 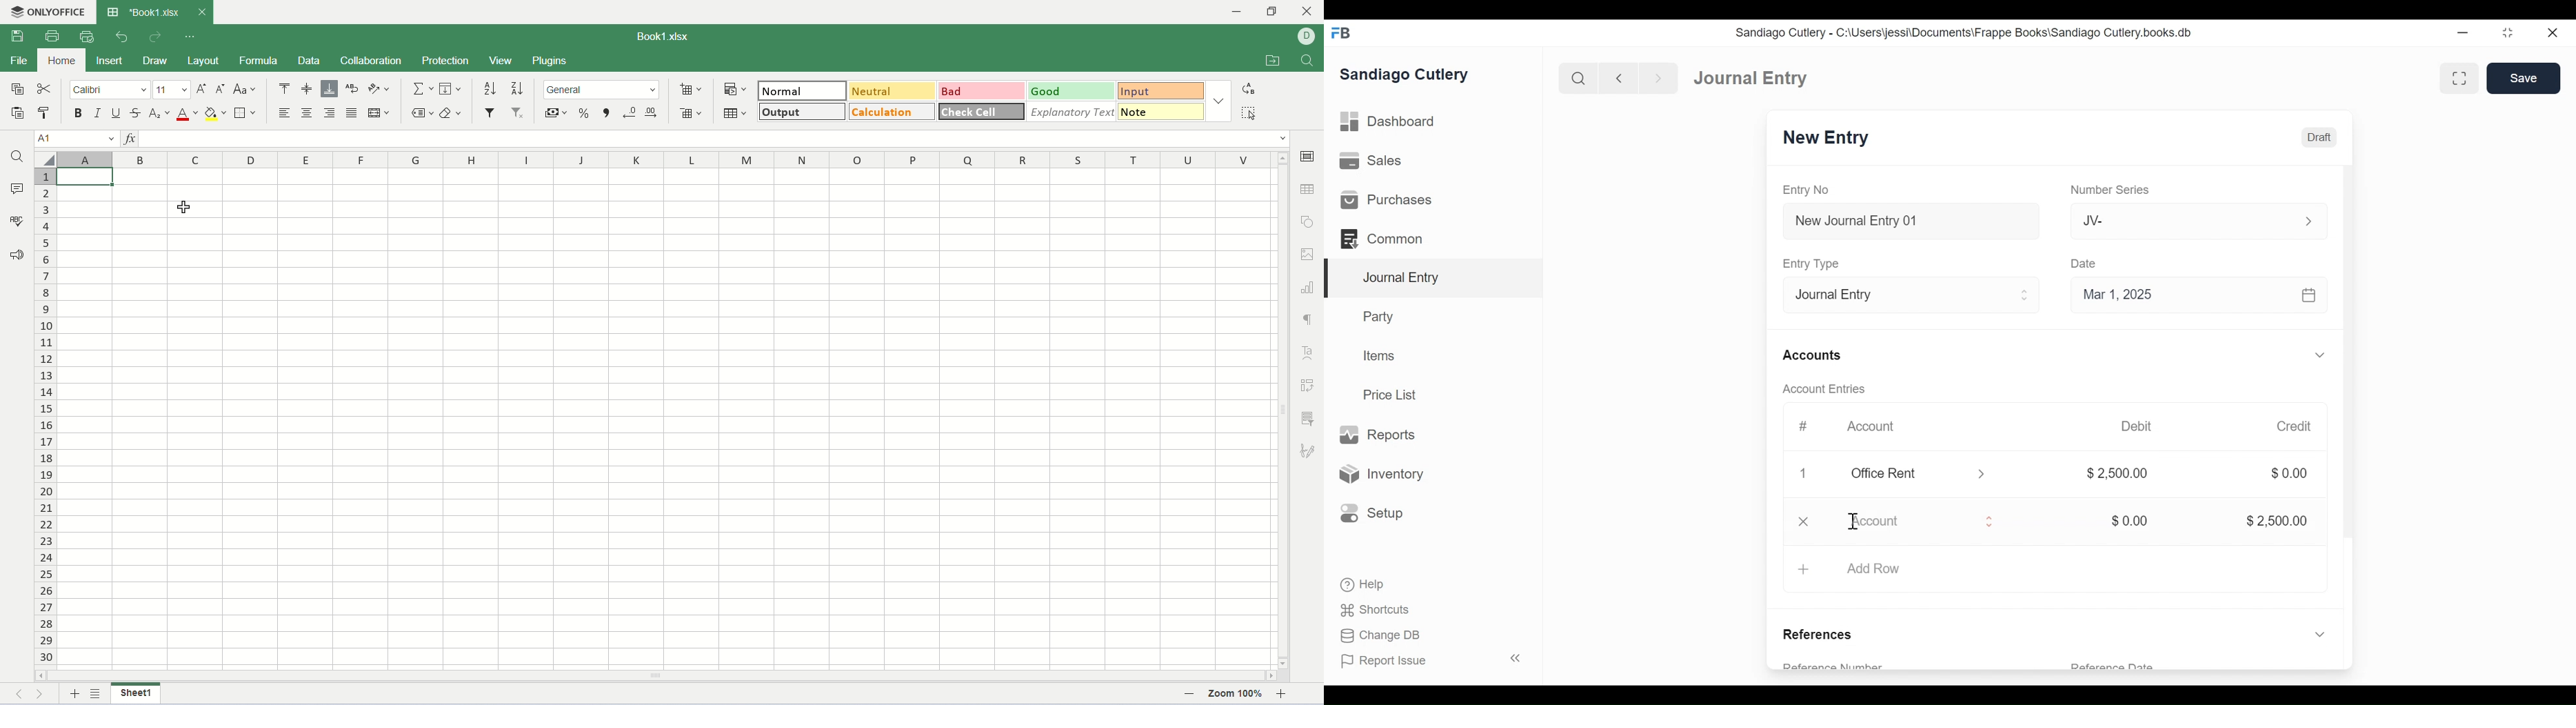 I want to click on good, so click(x=1071, y=91).